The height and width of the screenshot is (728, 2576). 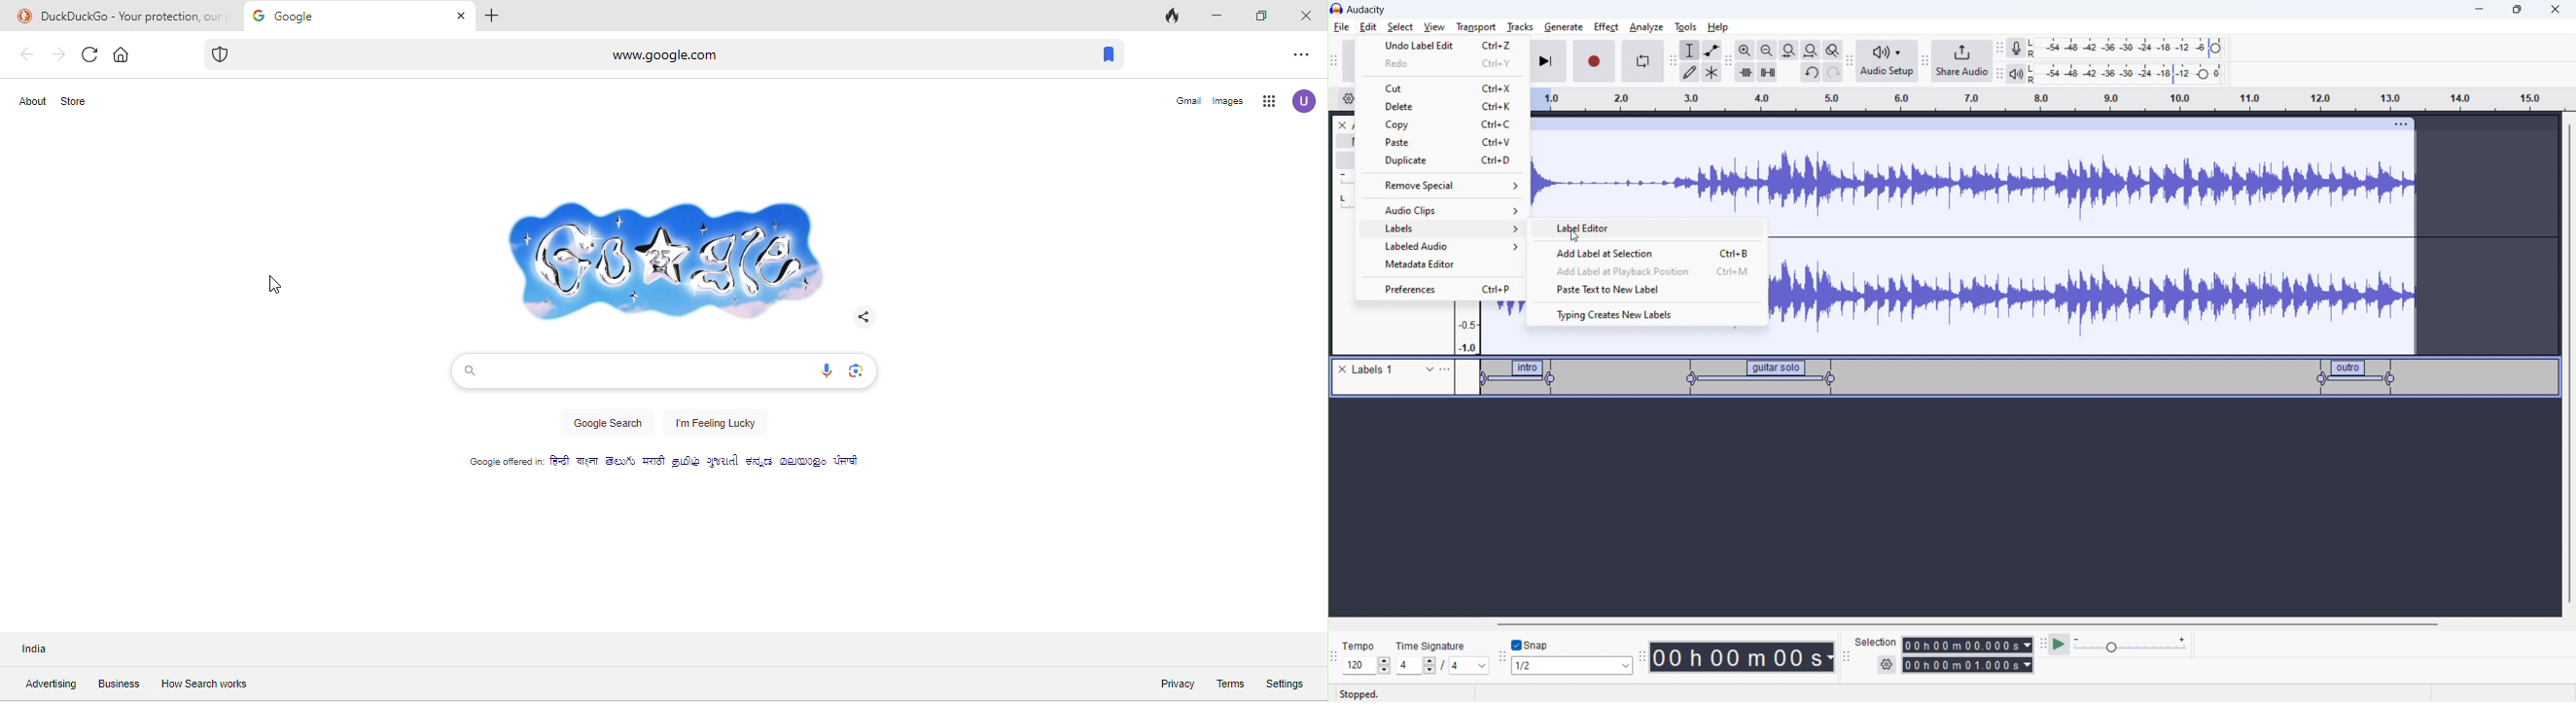 What do you see at coordinates (589, 53) in the screenshot?
I see `www.google.com` at bounding box center [589, 53].